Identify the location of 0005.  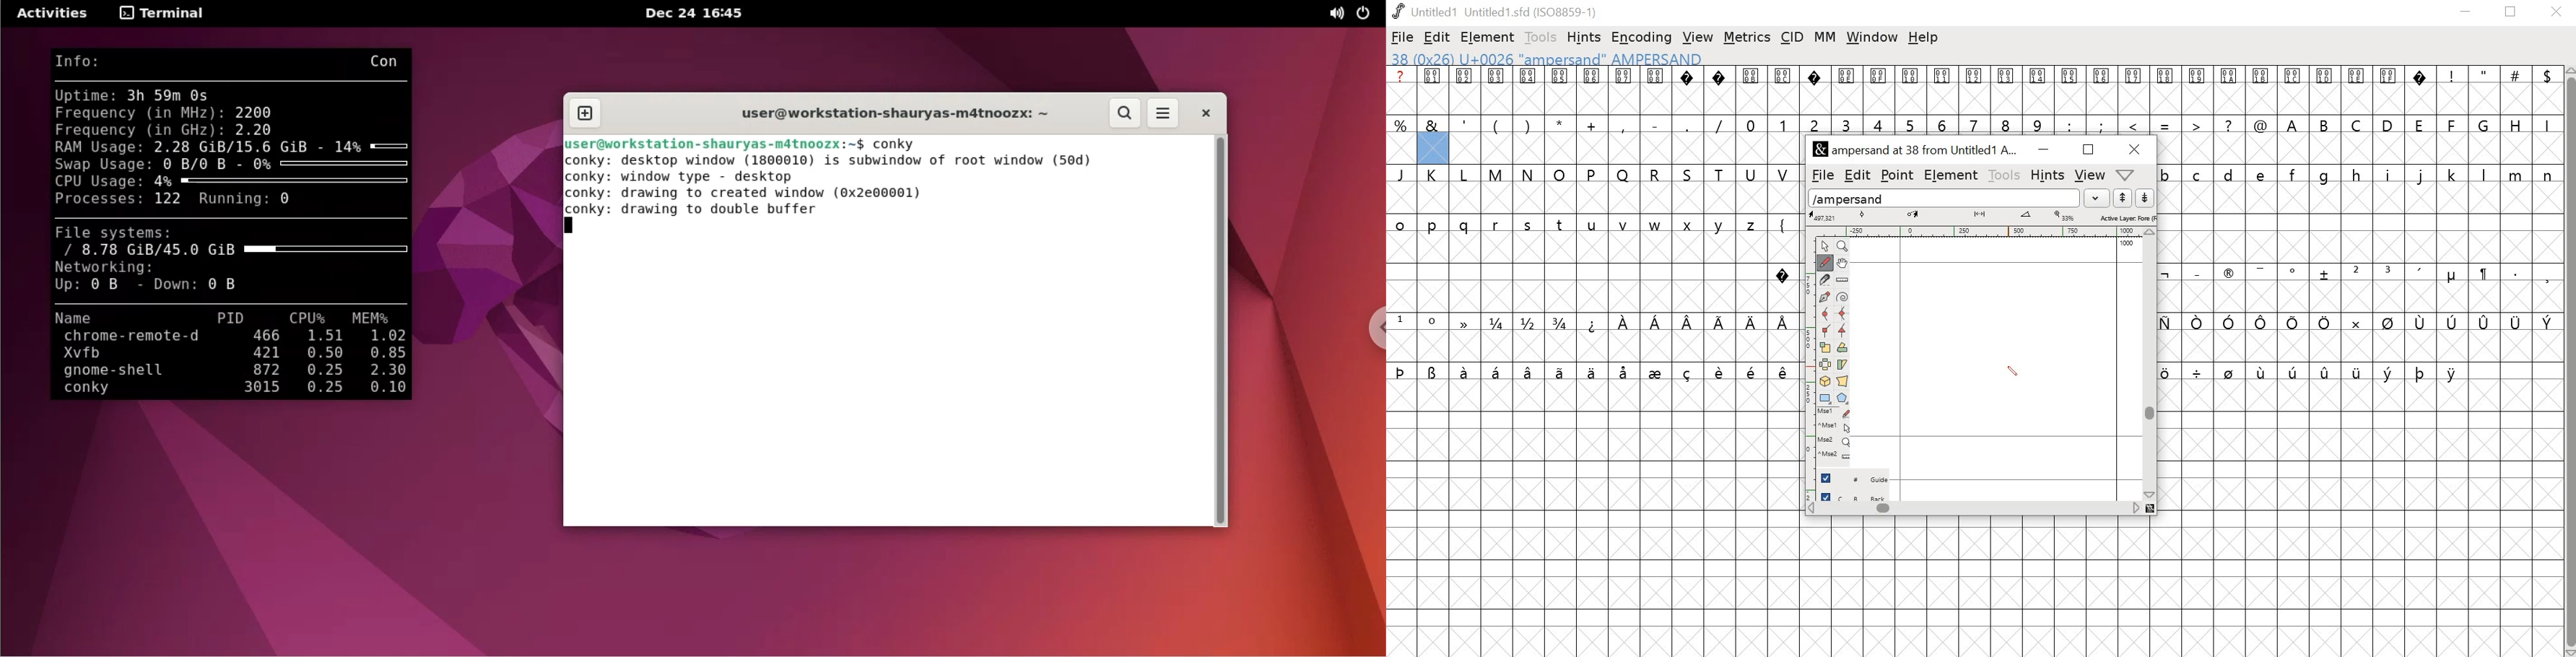
(1559, 90).